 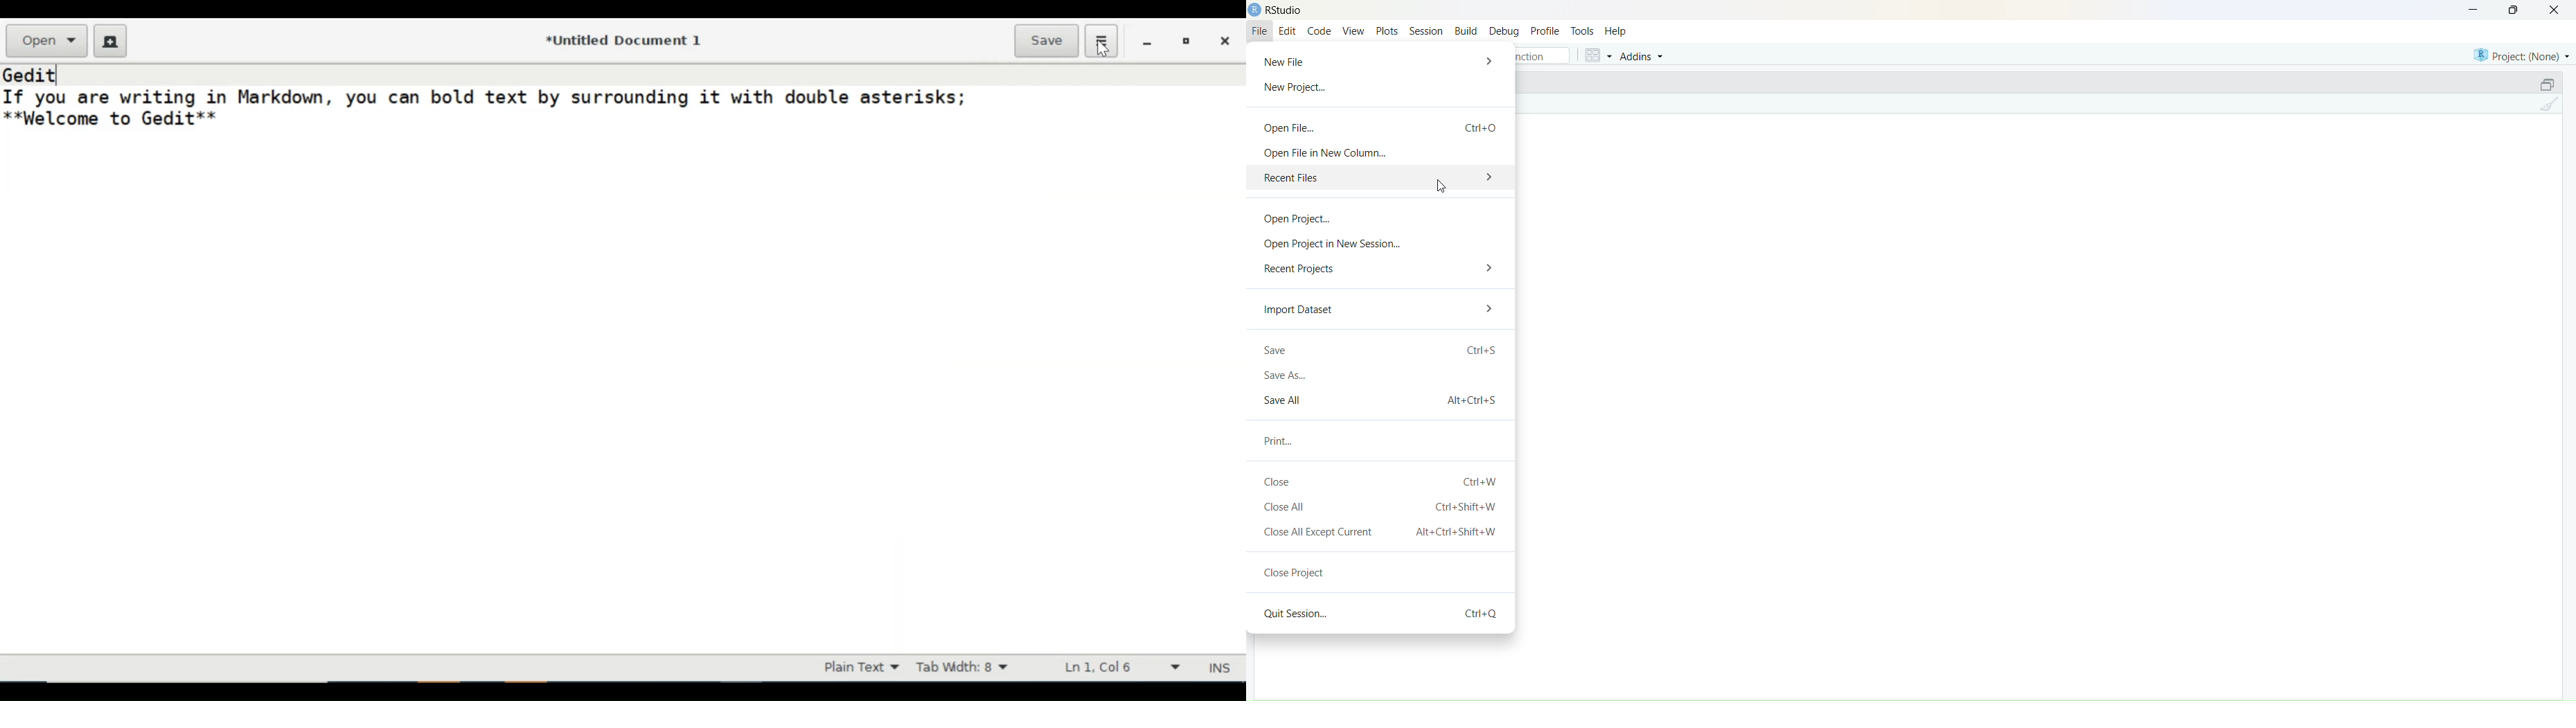 What do you see at coordinates (1491, 60) in the screenshot?
I see `More` at bounding box center [1491, 60].